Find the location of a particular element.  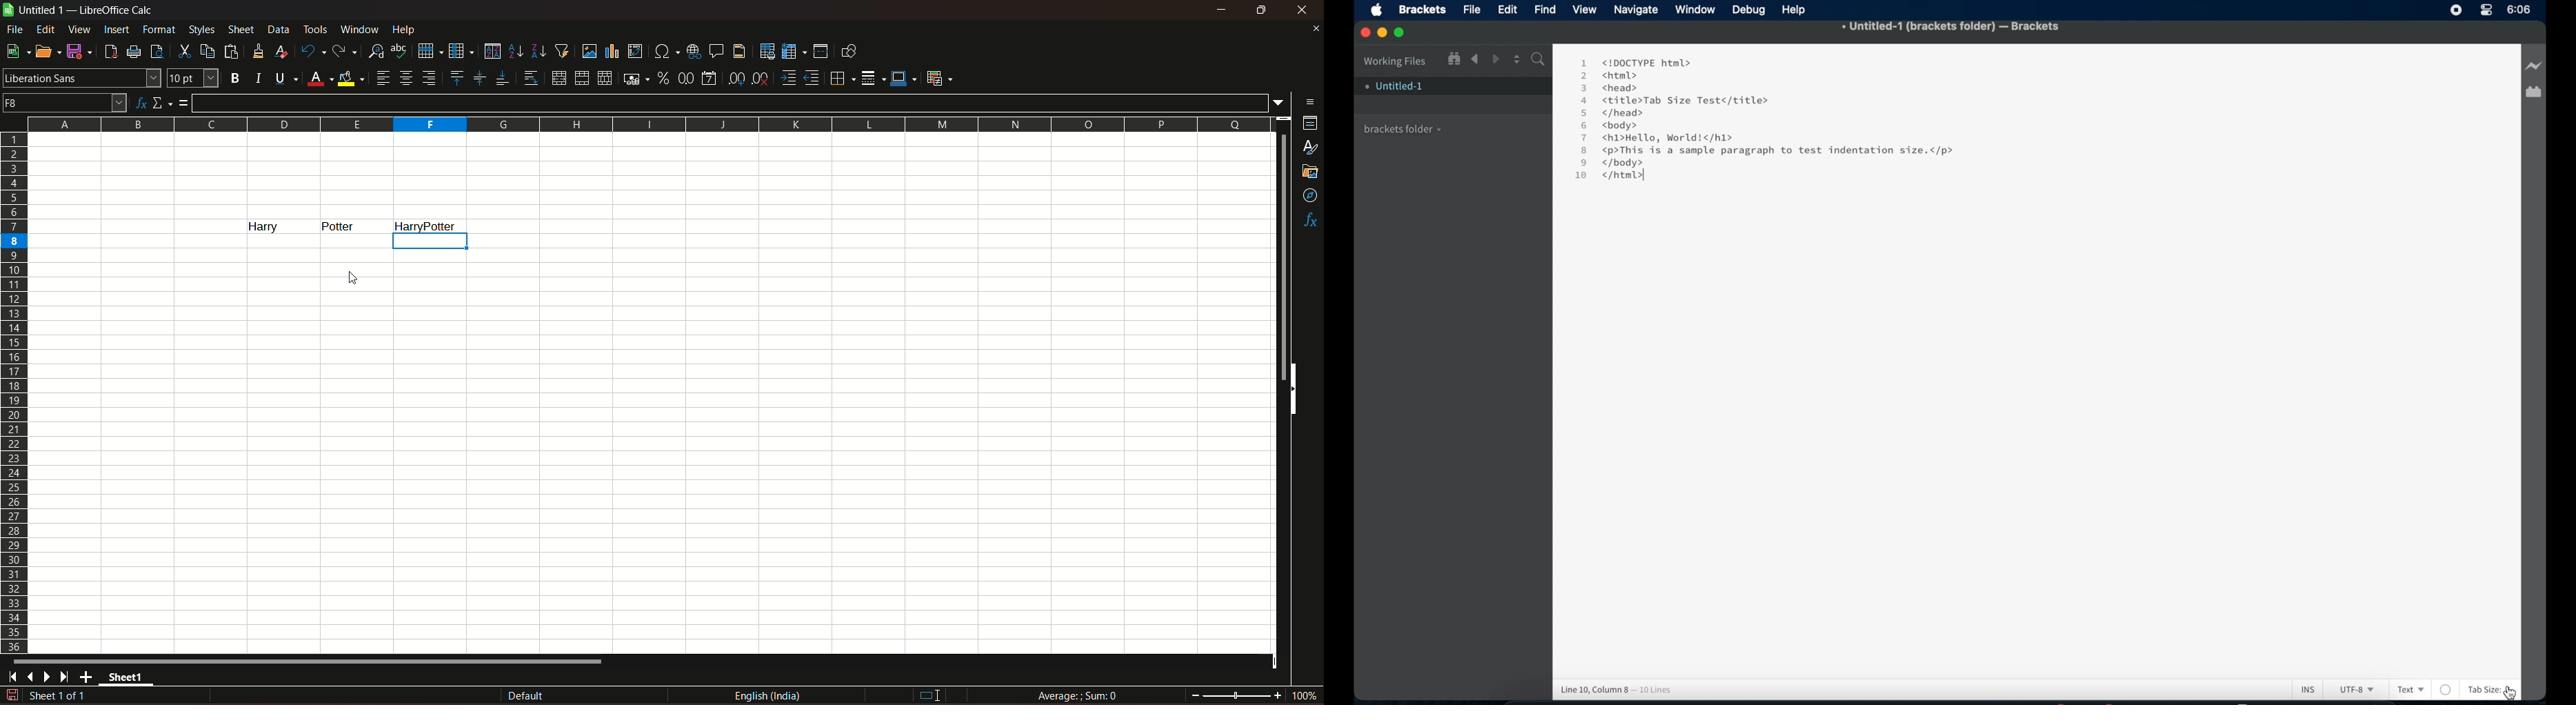

align right is located at coordinates (431, 78).